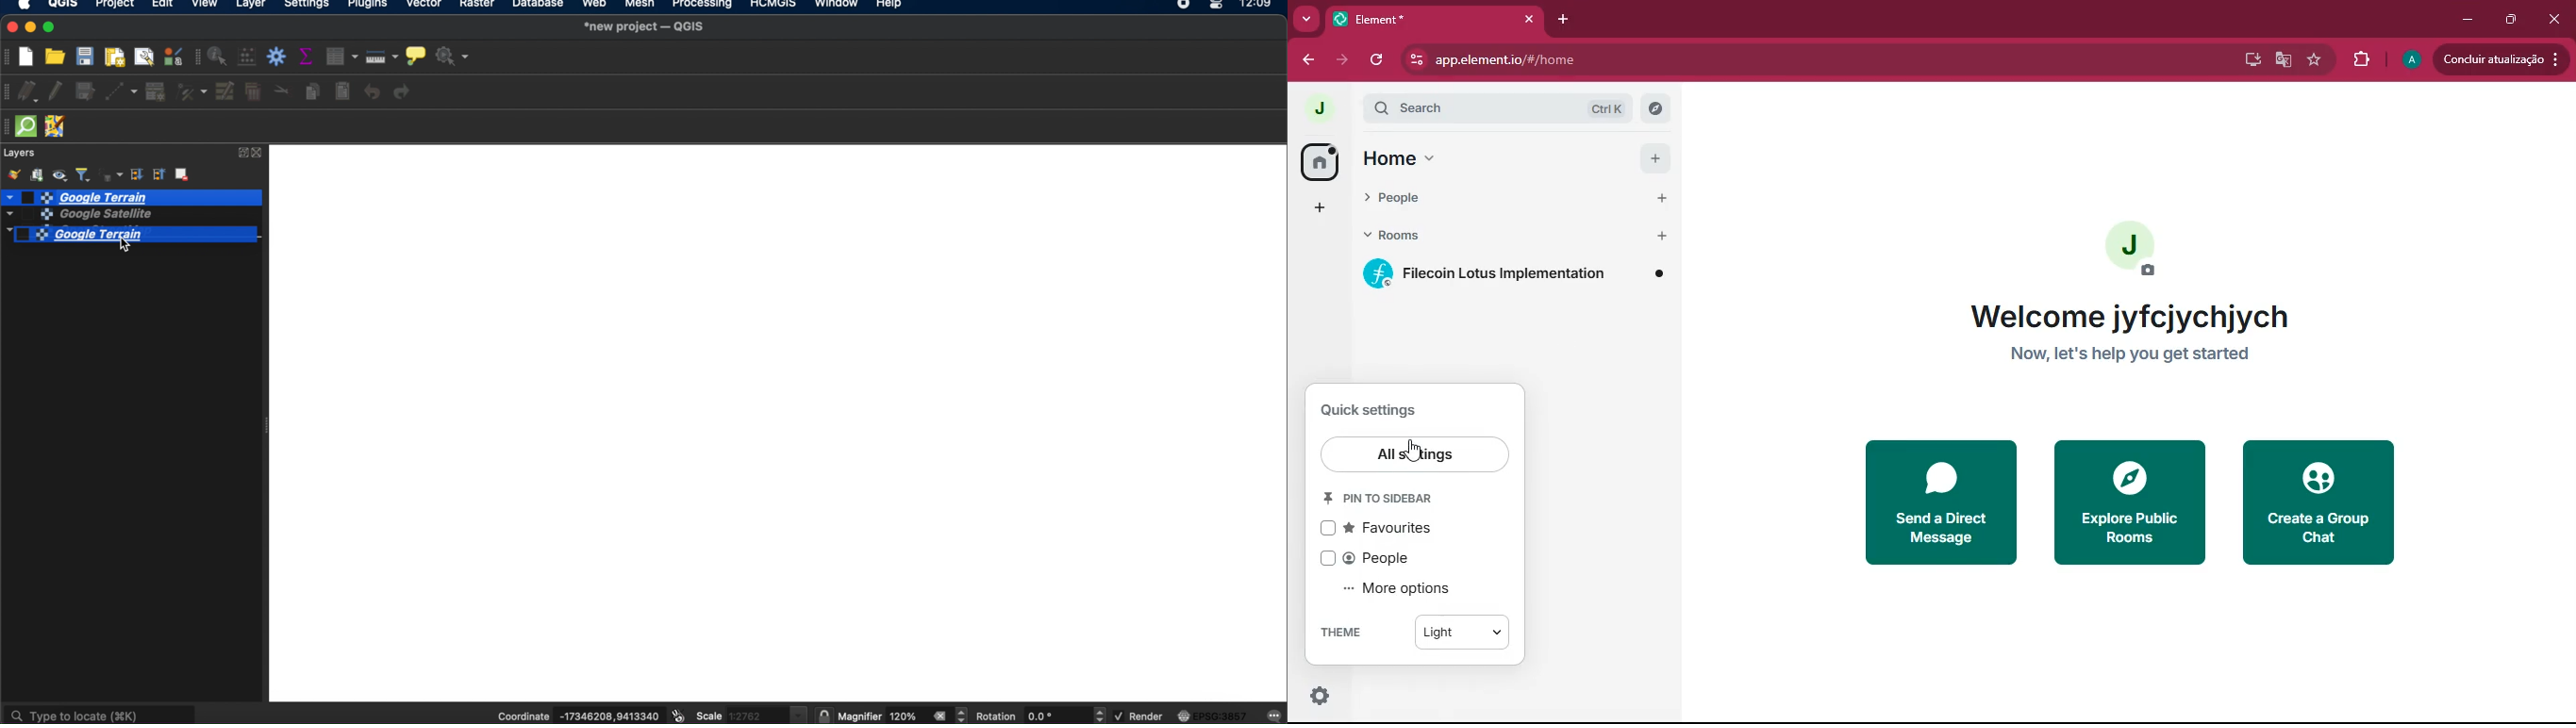 Image resolution: width=2576 pixels, height=728 pixels. What do you see at coordinates (1515, 158) in the screenshot?
I see `home` at bounding box center [1515, 158].